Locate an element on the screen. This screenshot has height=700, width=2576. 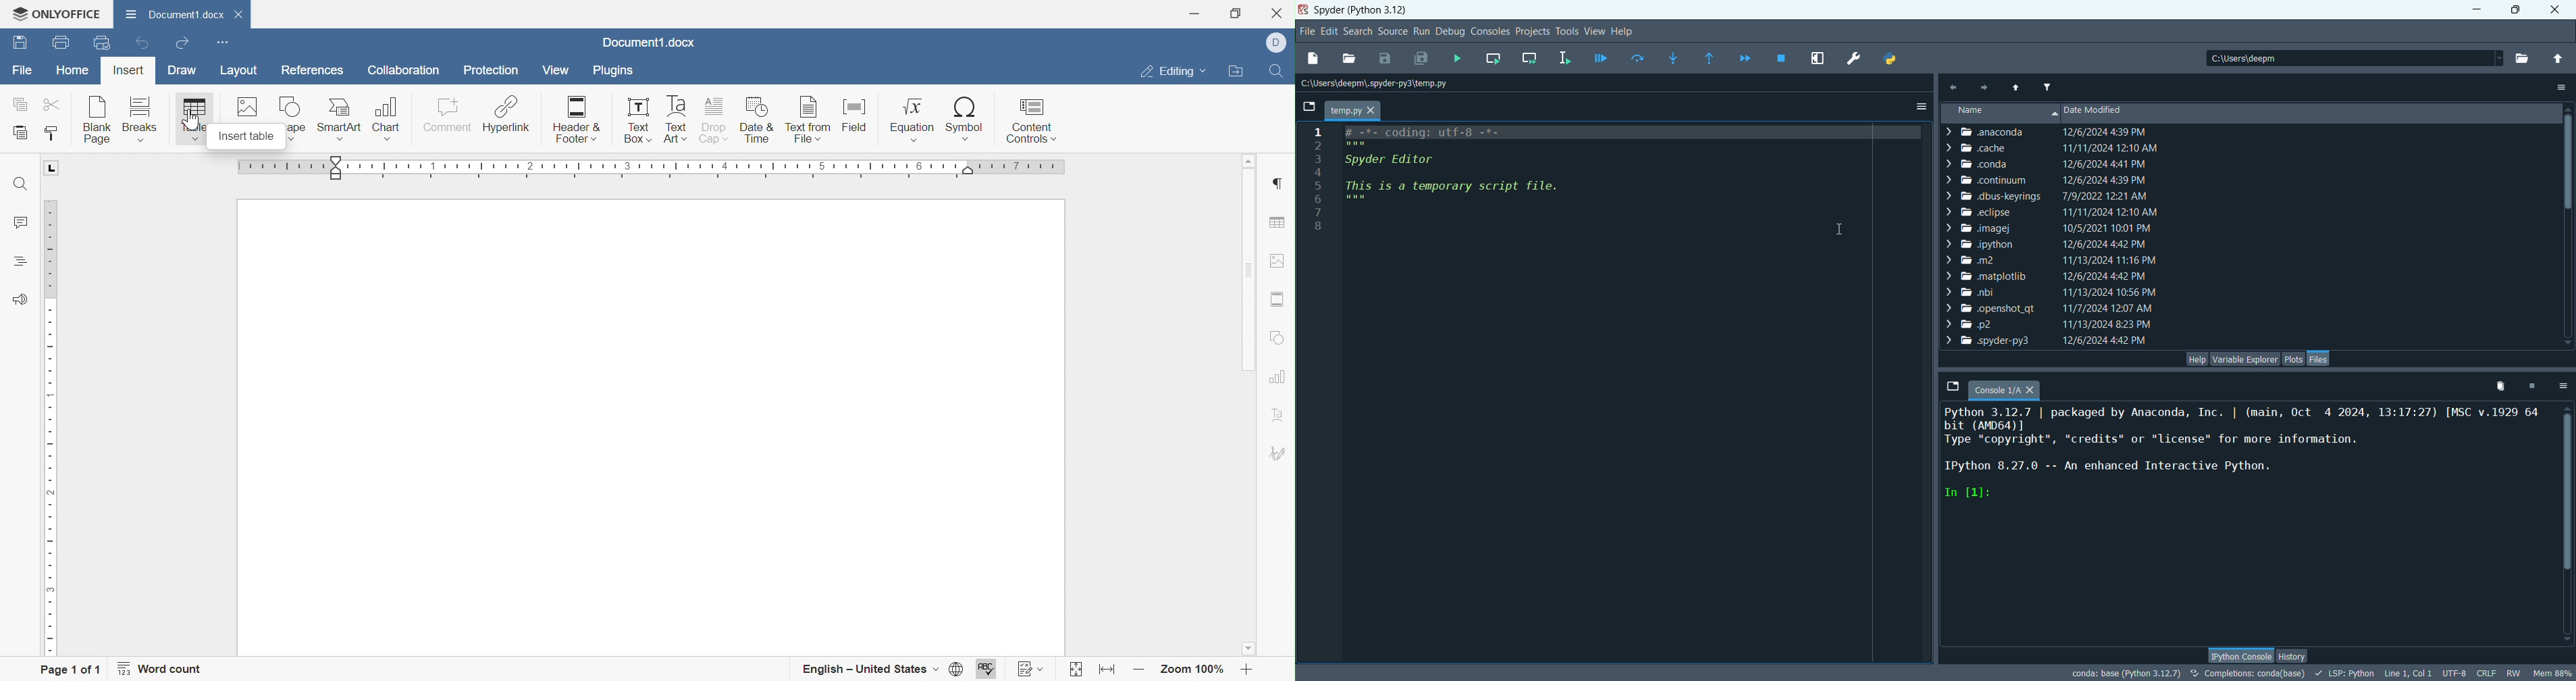
Smart art is located at coordinates (344, 120).